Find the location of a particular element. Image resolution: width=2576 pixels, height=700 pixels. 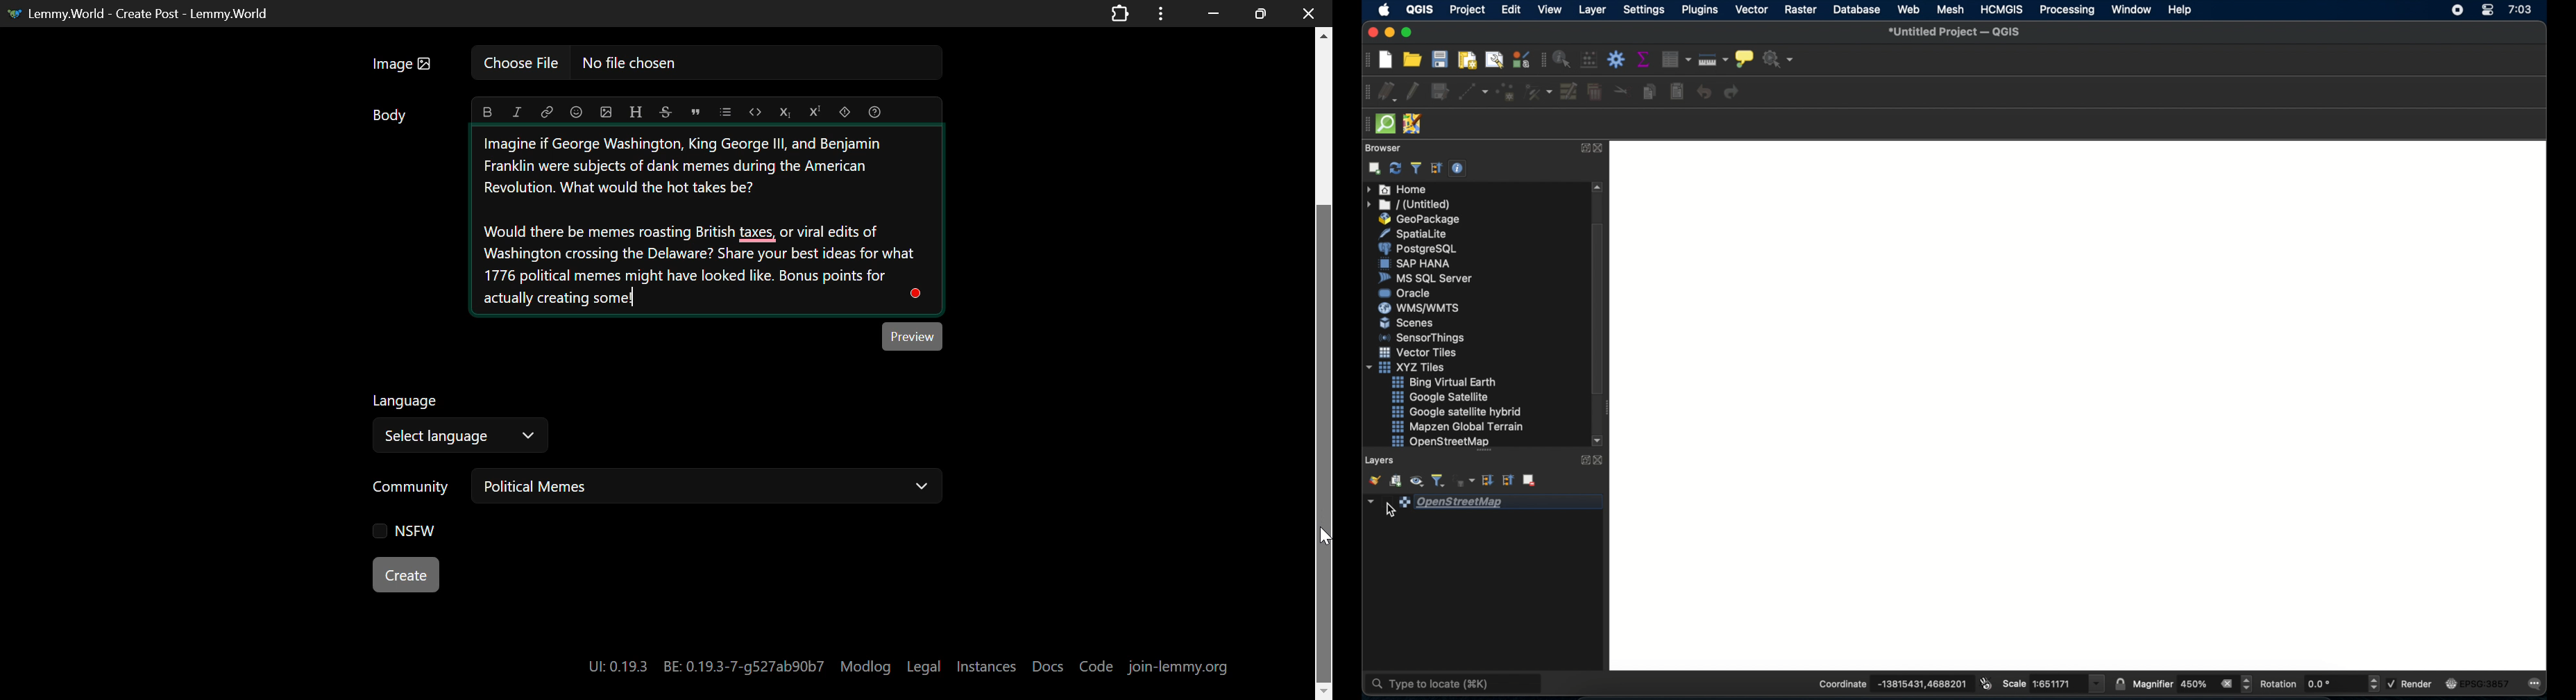

cut features is located at coordinates (1621, 90).